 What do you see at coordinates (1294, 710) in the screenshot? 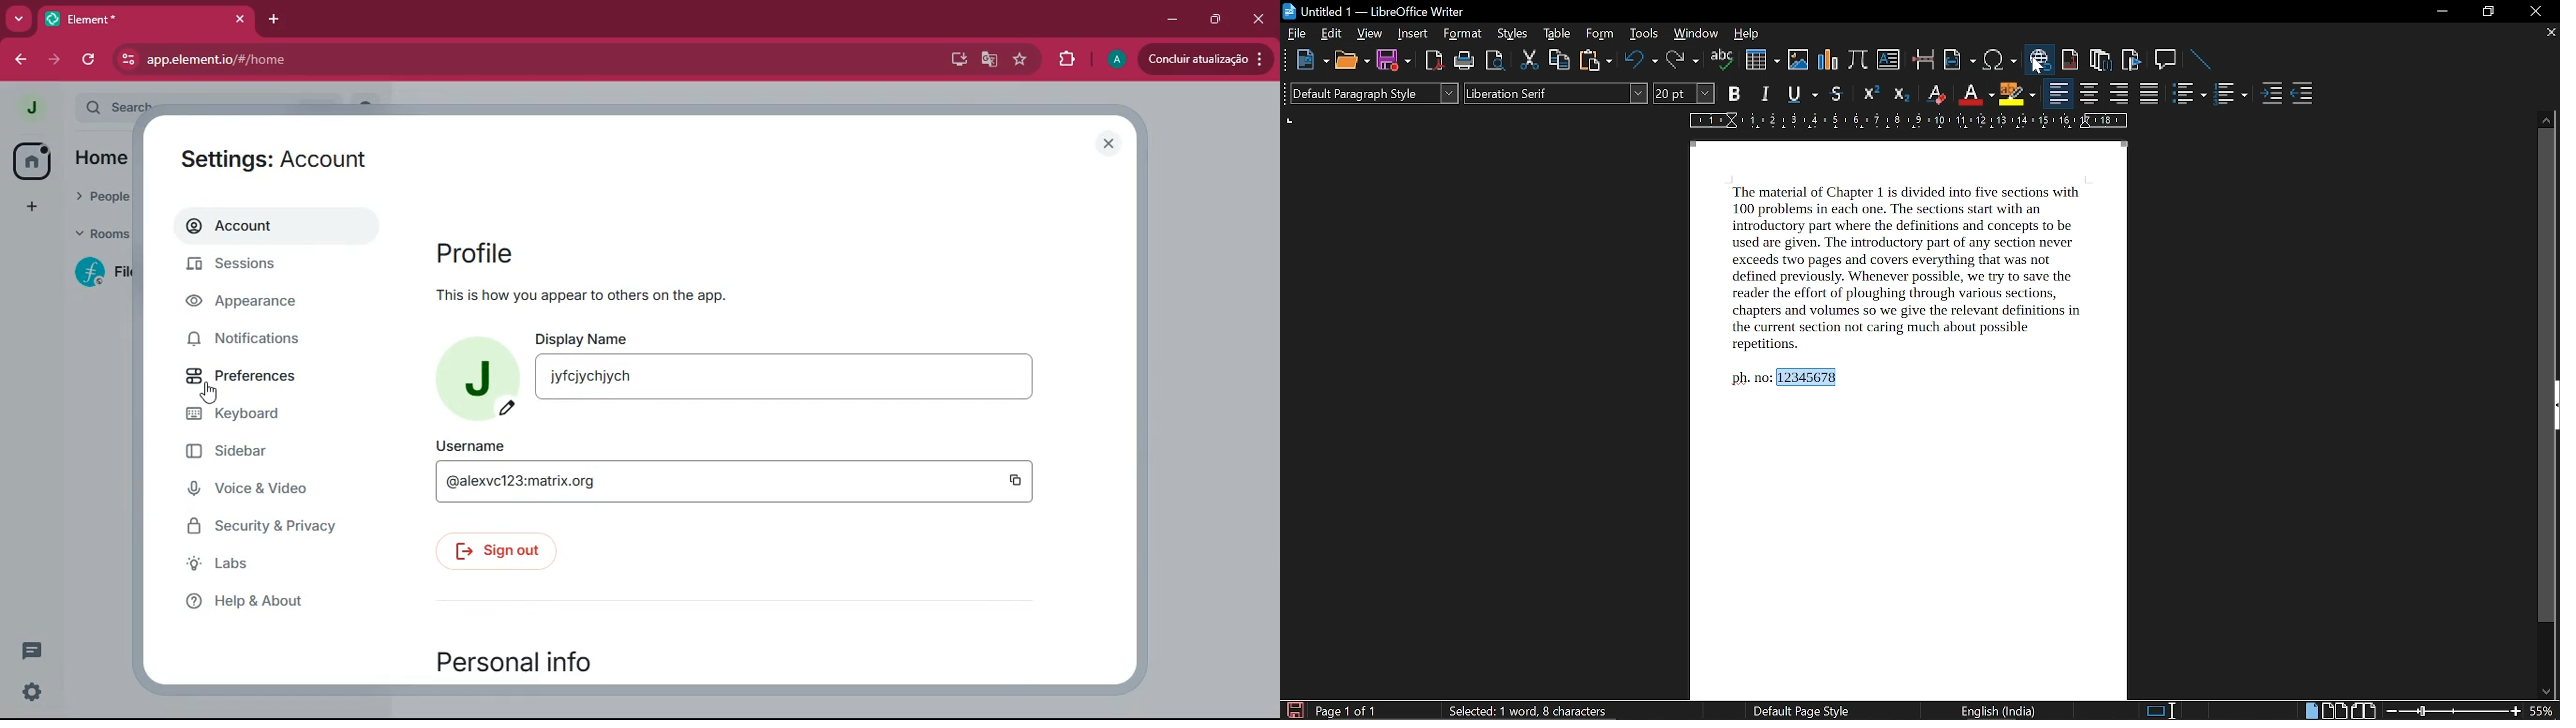
I see `save` at bounding box center [1294, 710].